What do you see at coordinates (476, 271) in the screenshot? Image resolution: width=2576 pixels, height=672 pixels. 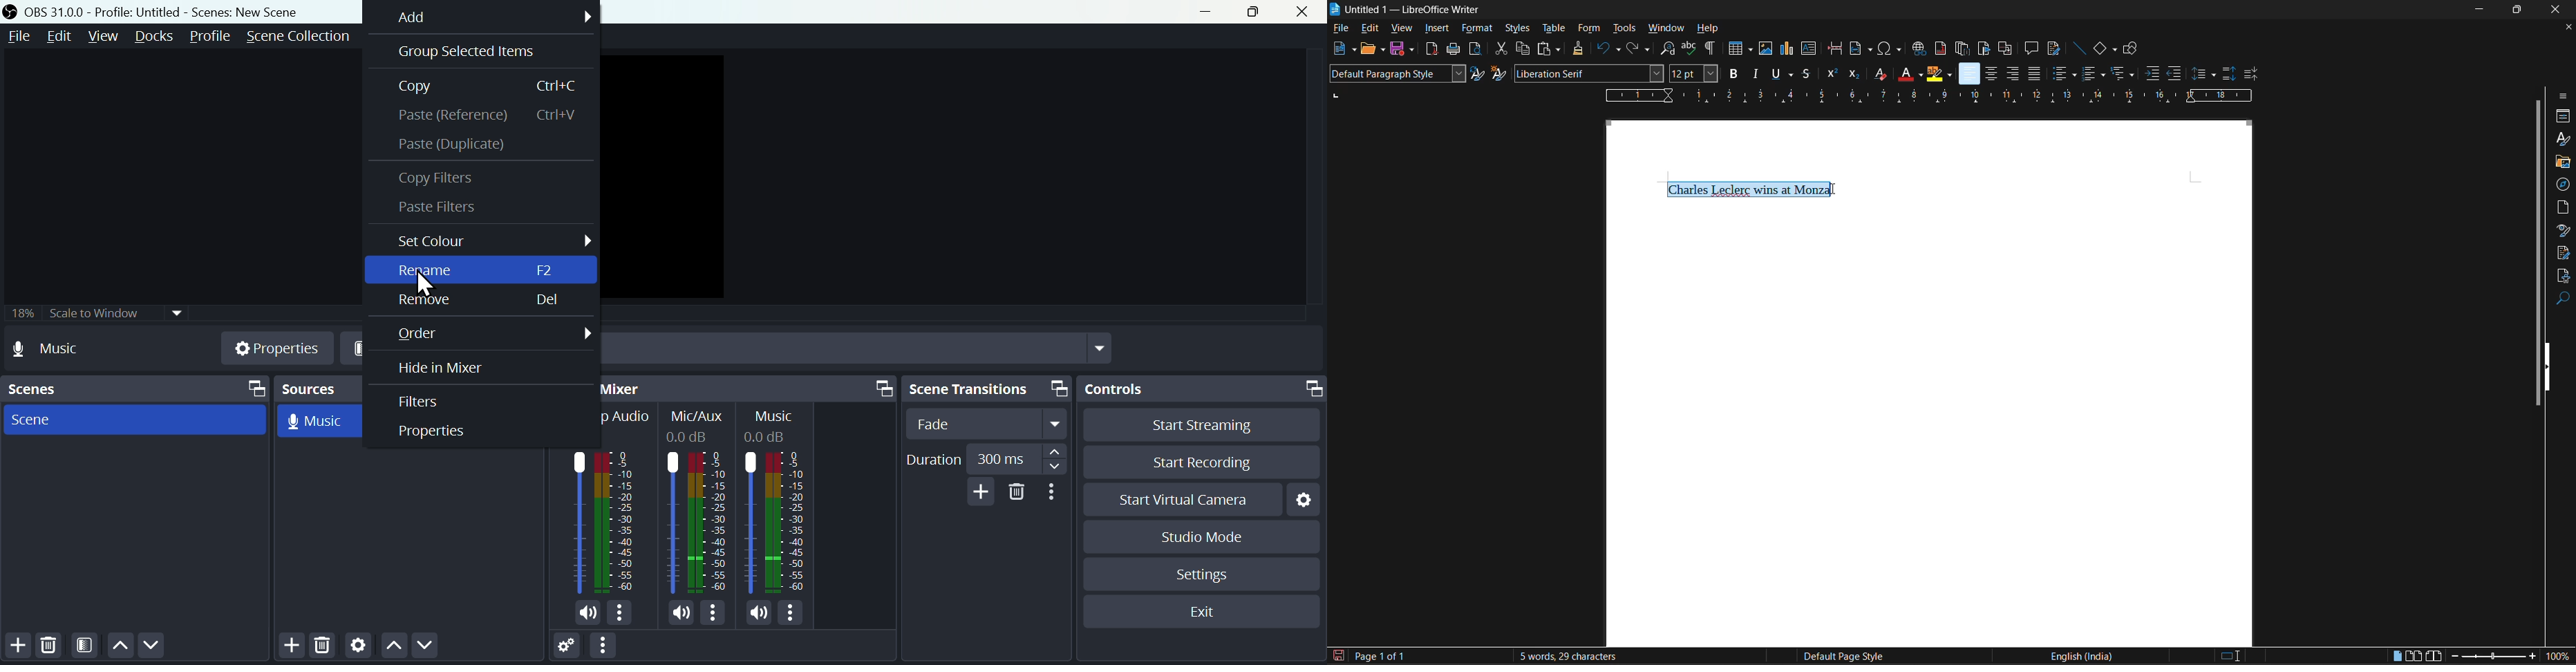 I see `Rename` at bounding box center [476, 271].